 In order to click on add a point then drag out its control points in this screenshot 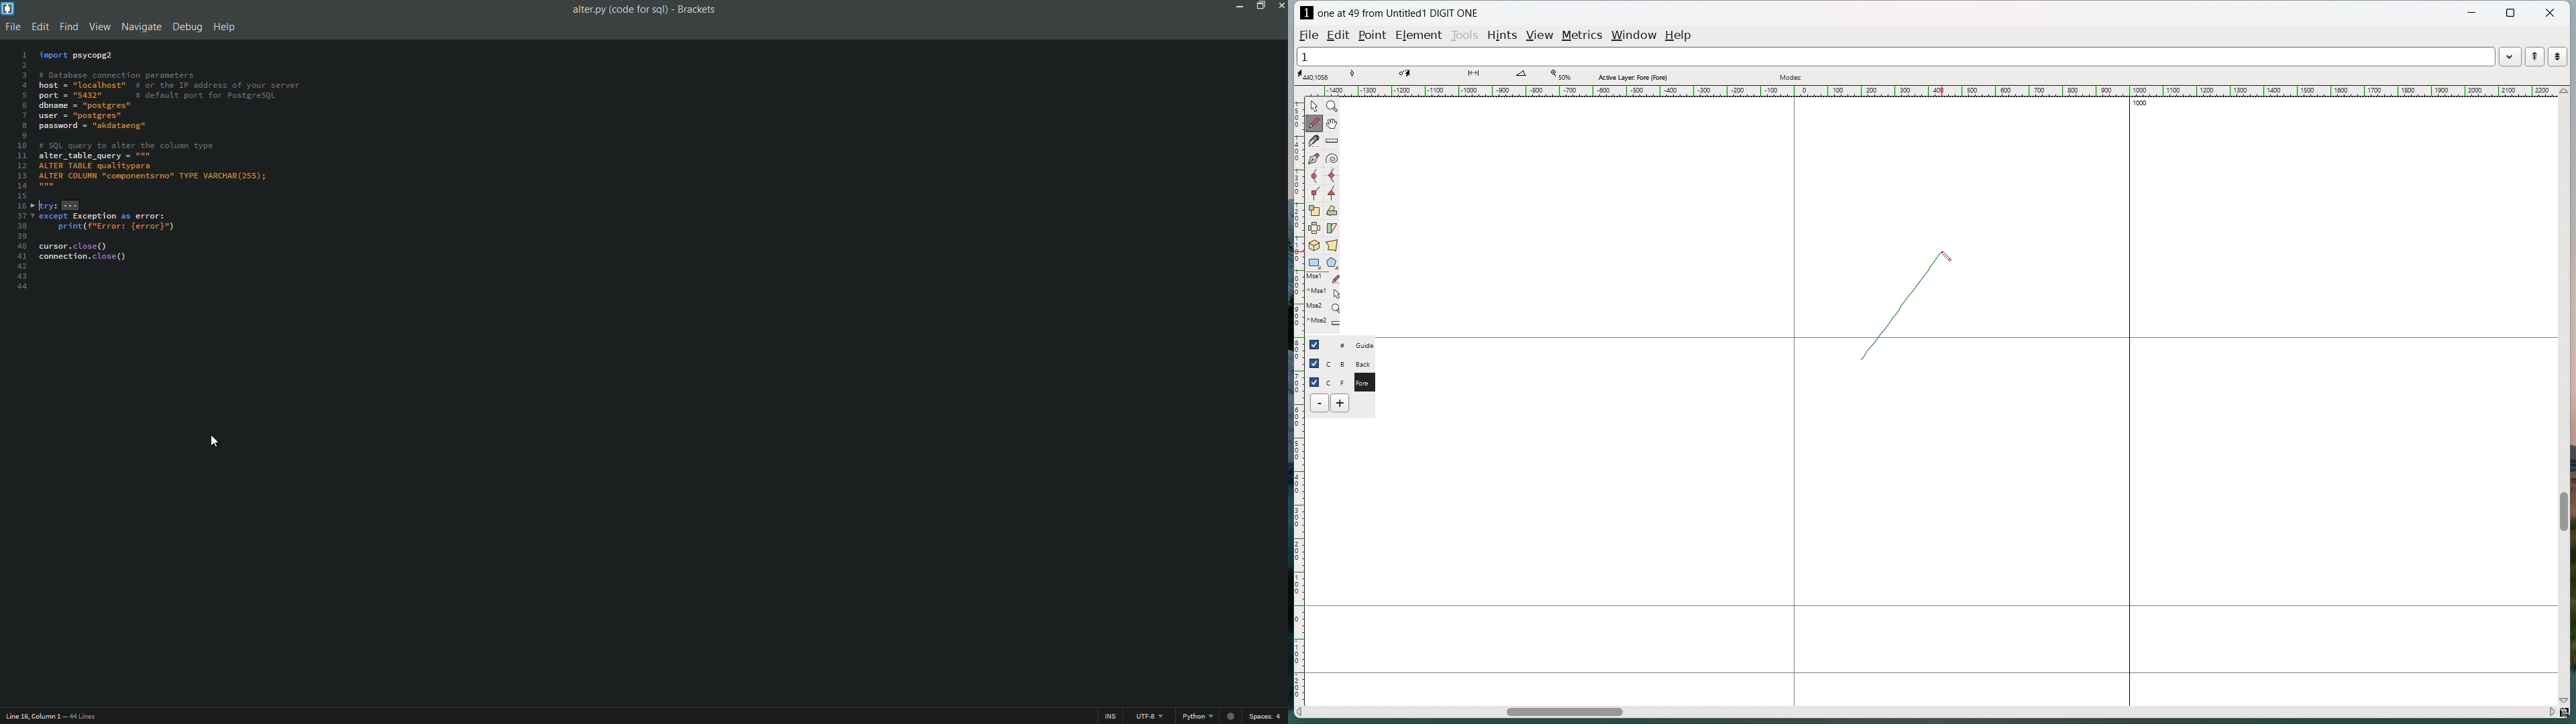, I will do `click(1314, 158)`.